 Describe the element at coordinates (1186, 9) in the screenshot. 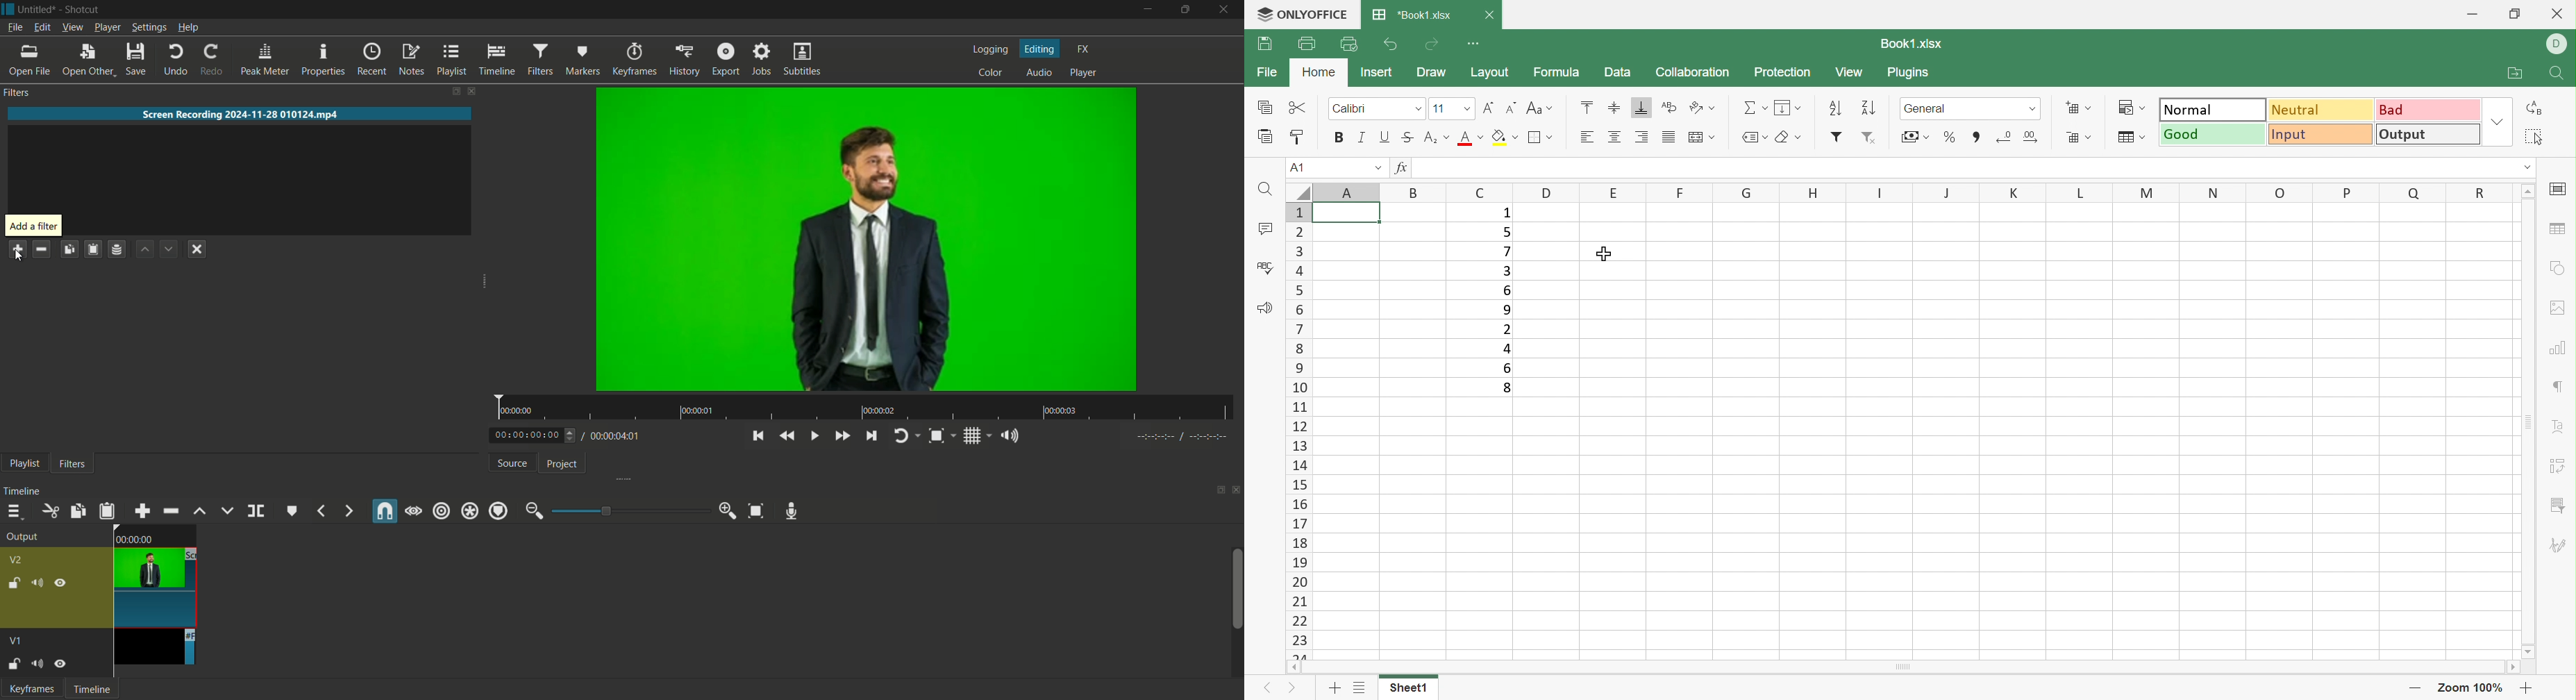

I see `Maximize` at that location.